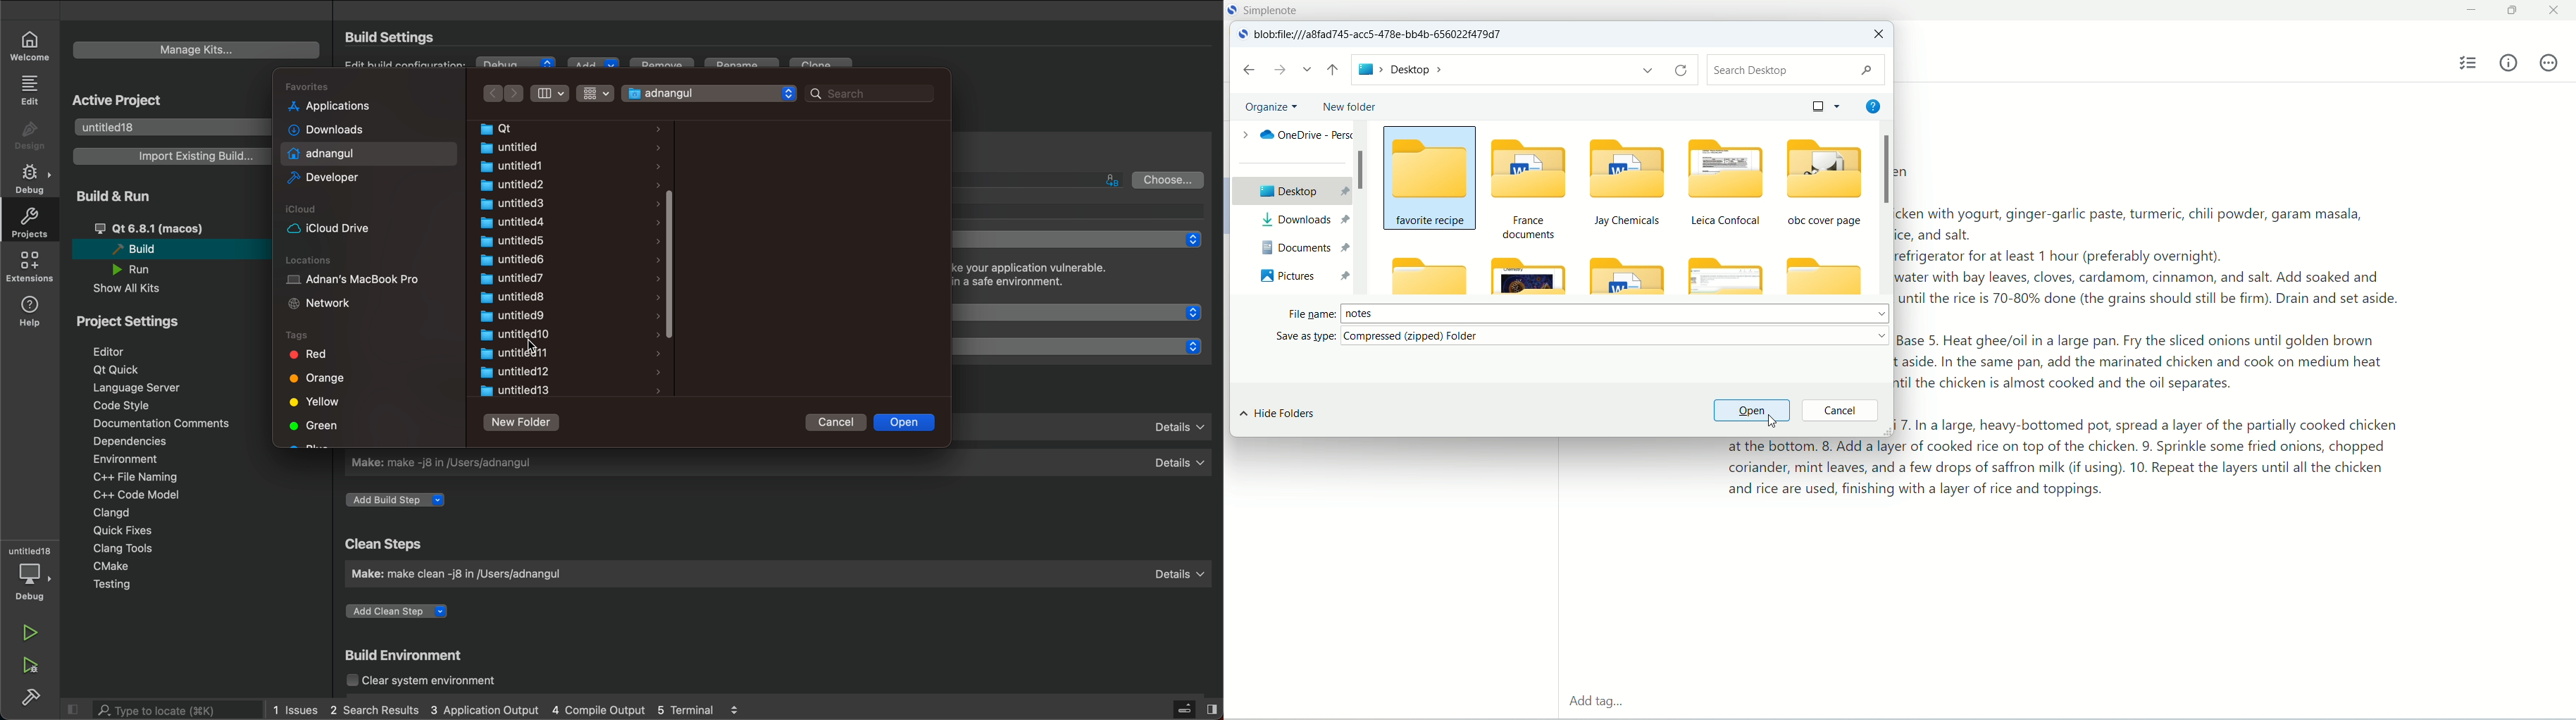  What do you see at coordinates (1822, 105) in the screenshot?
I see `change view` at bounding box center [1822, 105].